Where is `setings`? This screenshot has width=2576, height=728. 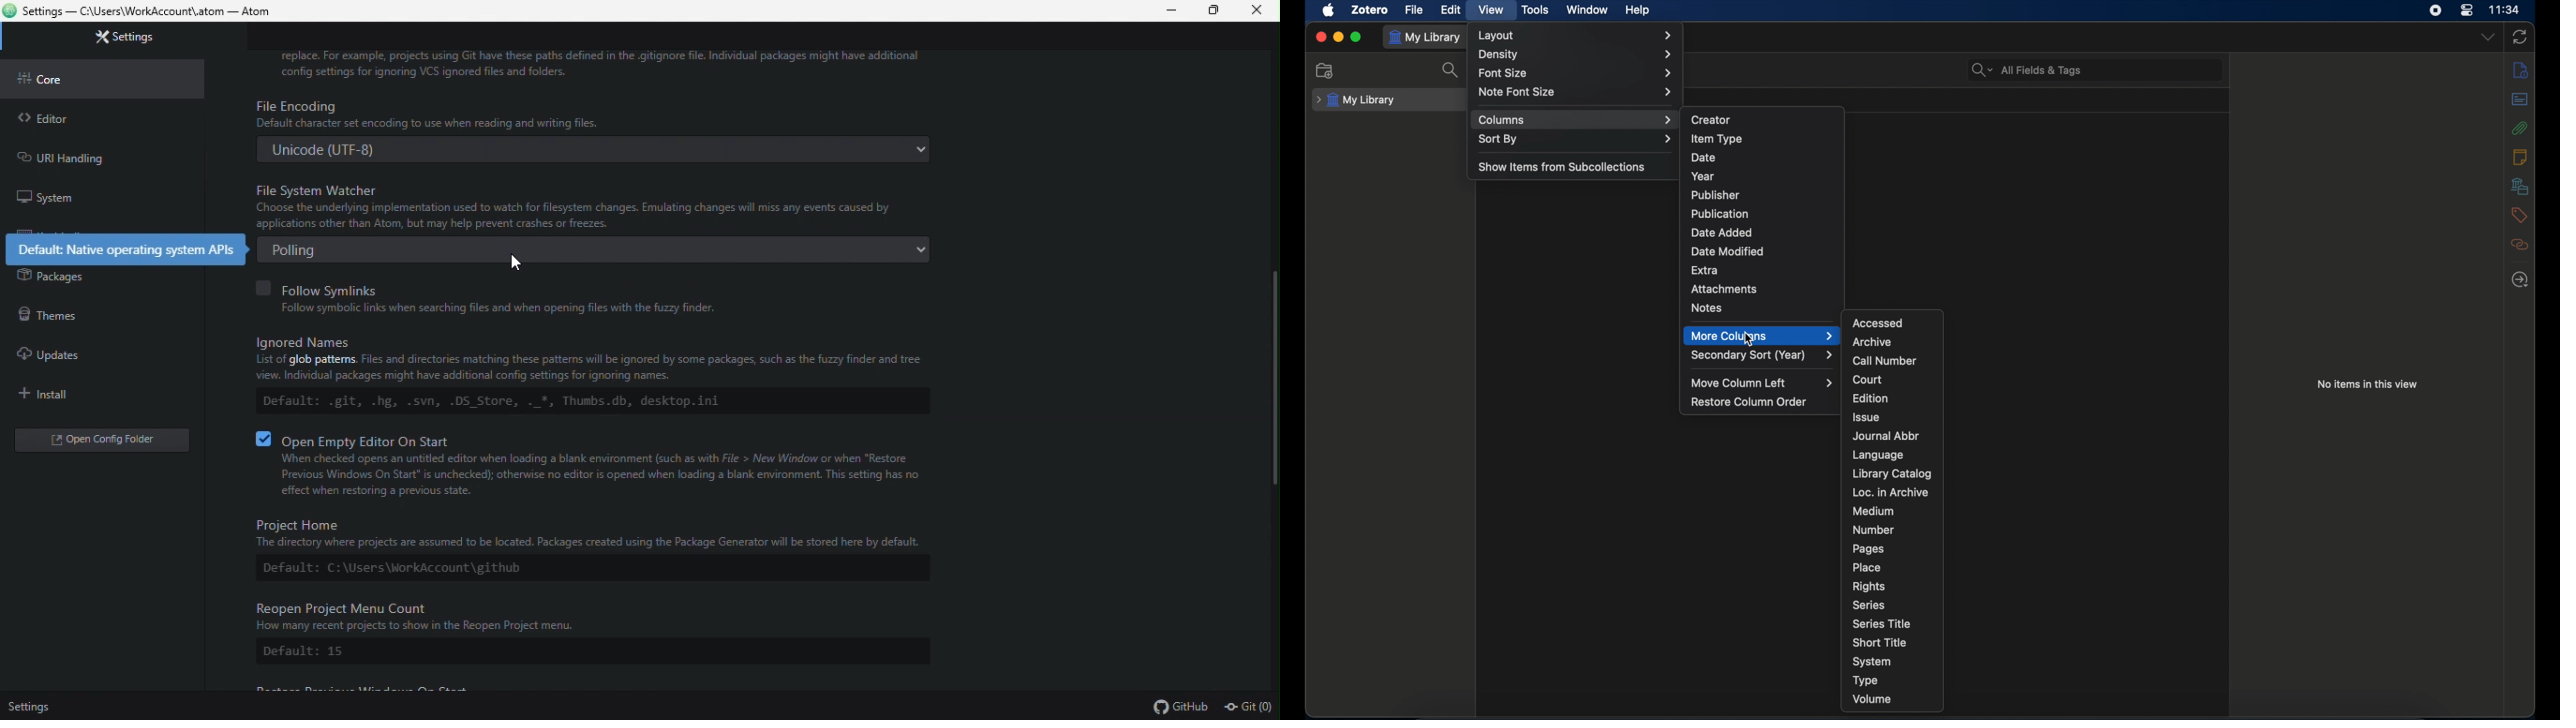
setings is located at coordinates (27, 707).